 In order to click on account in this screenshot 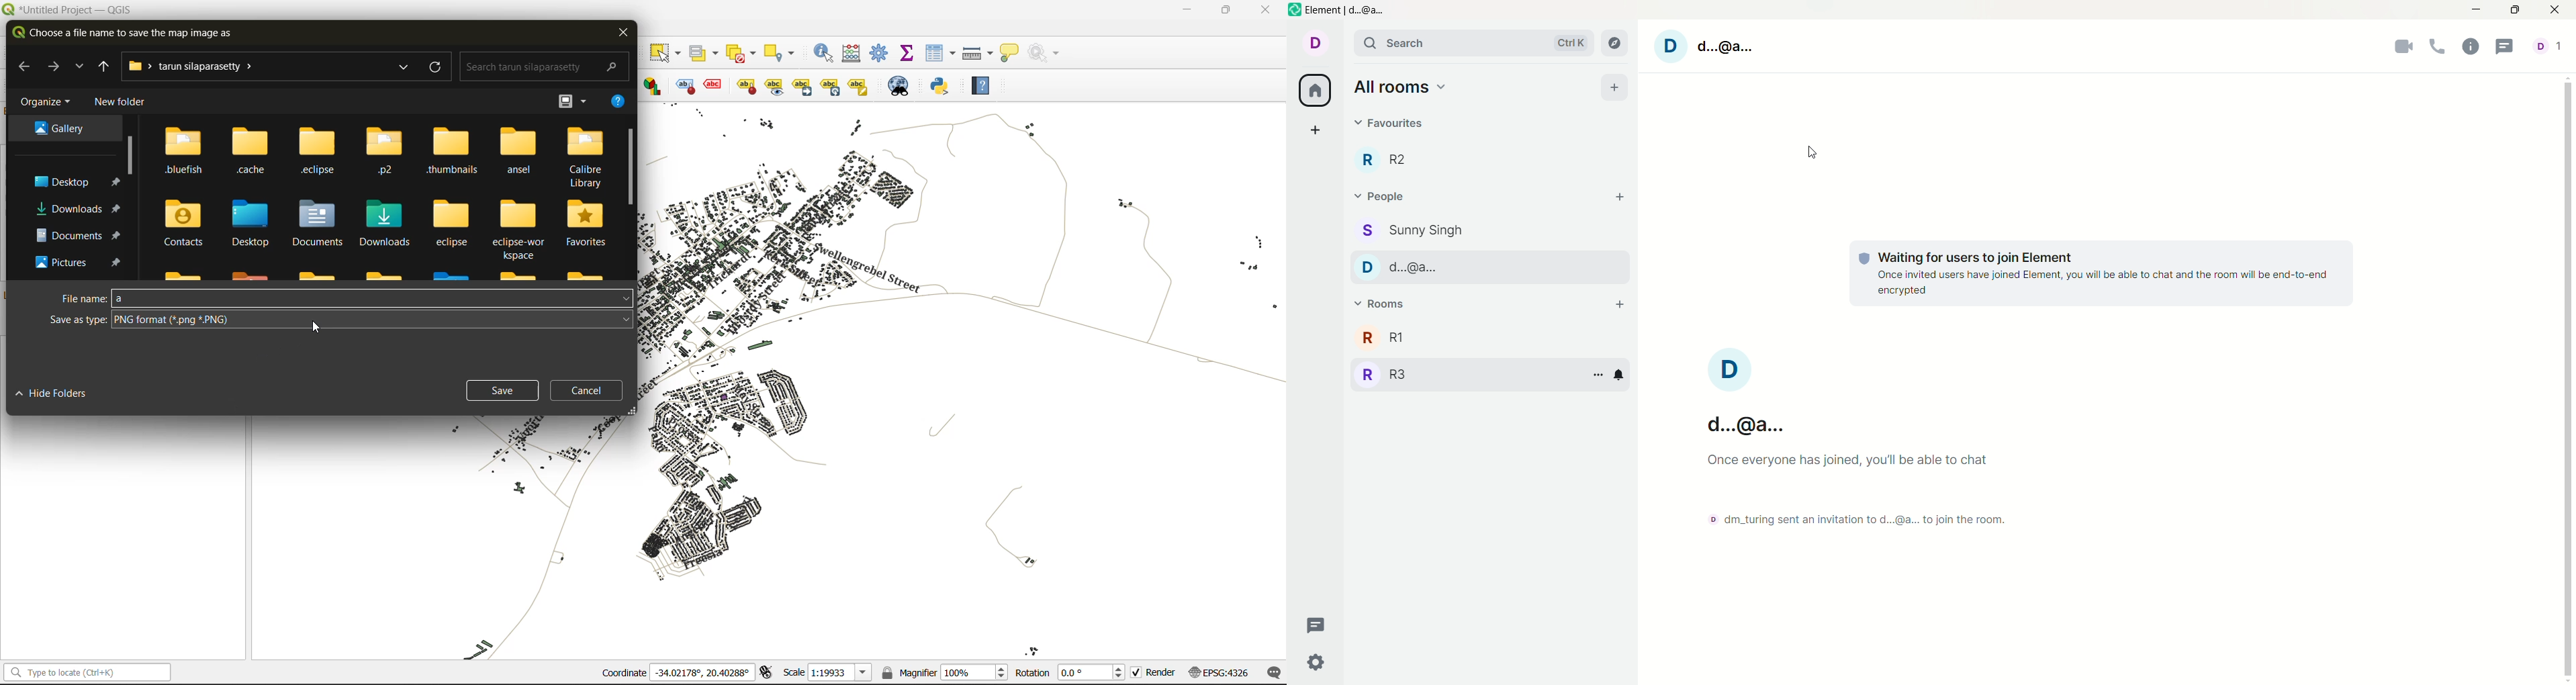, I will do `click(1709, 46)`.